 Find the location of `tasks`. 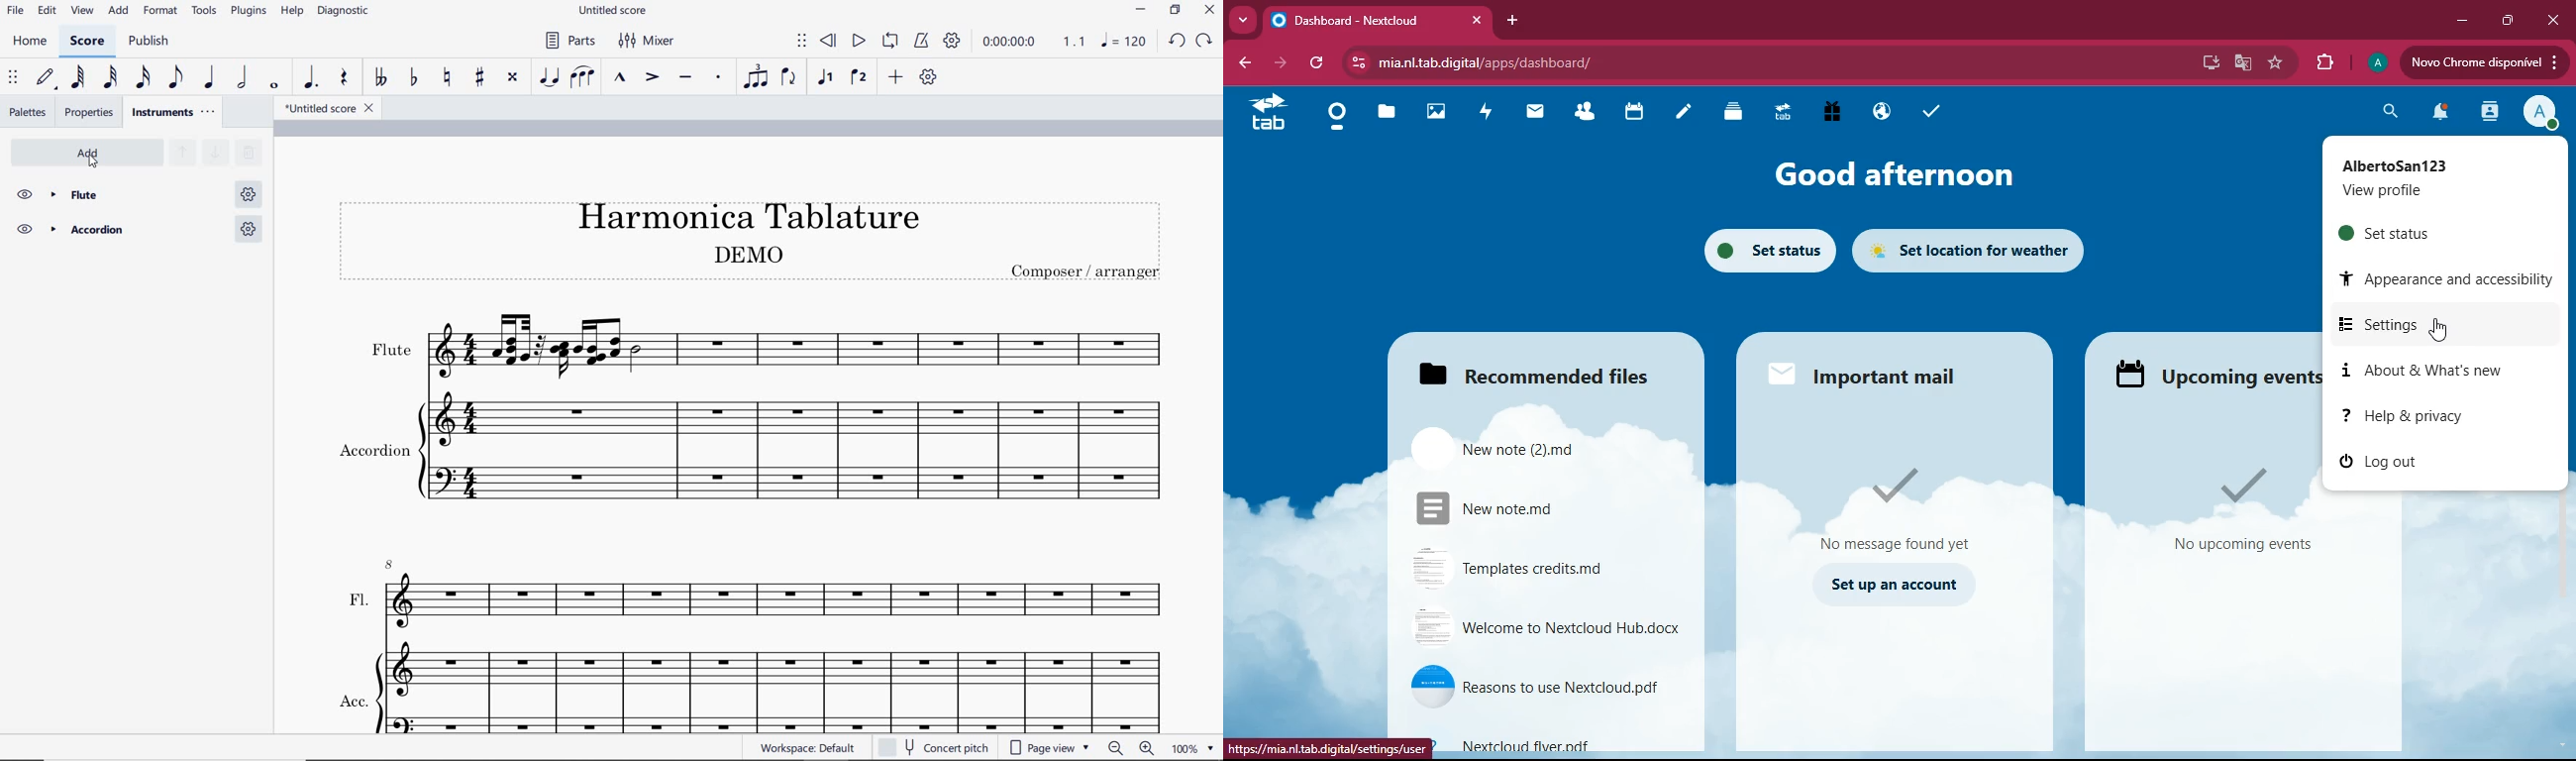

tasks is located at coordinates (1927, 111).